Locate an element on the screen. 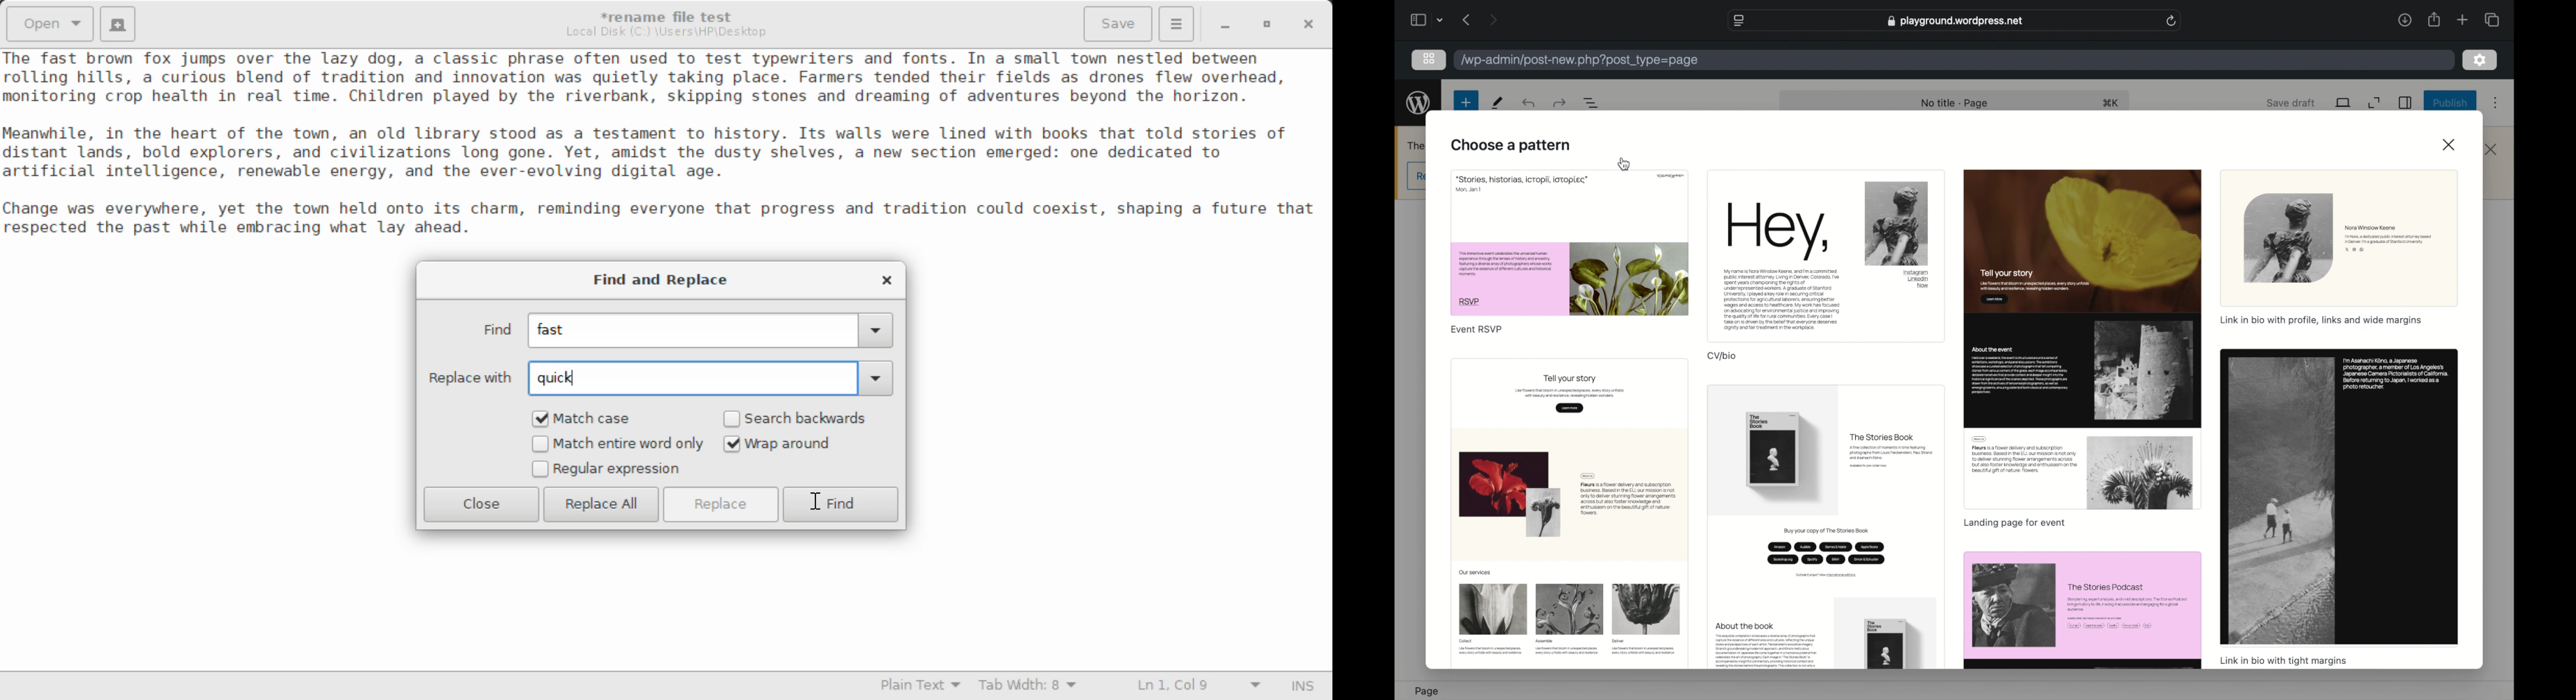  wordpress is located at coordinates (1419, 103).